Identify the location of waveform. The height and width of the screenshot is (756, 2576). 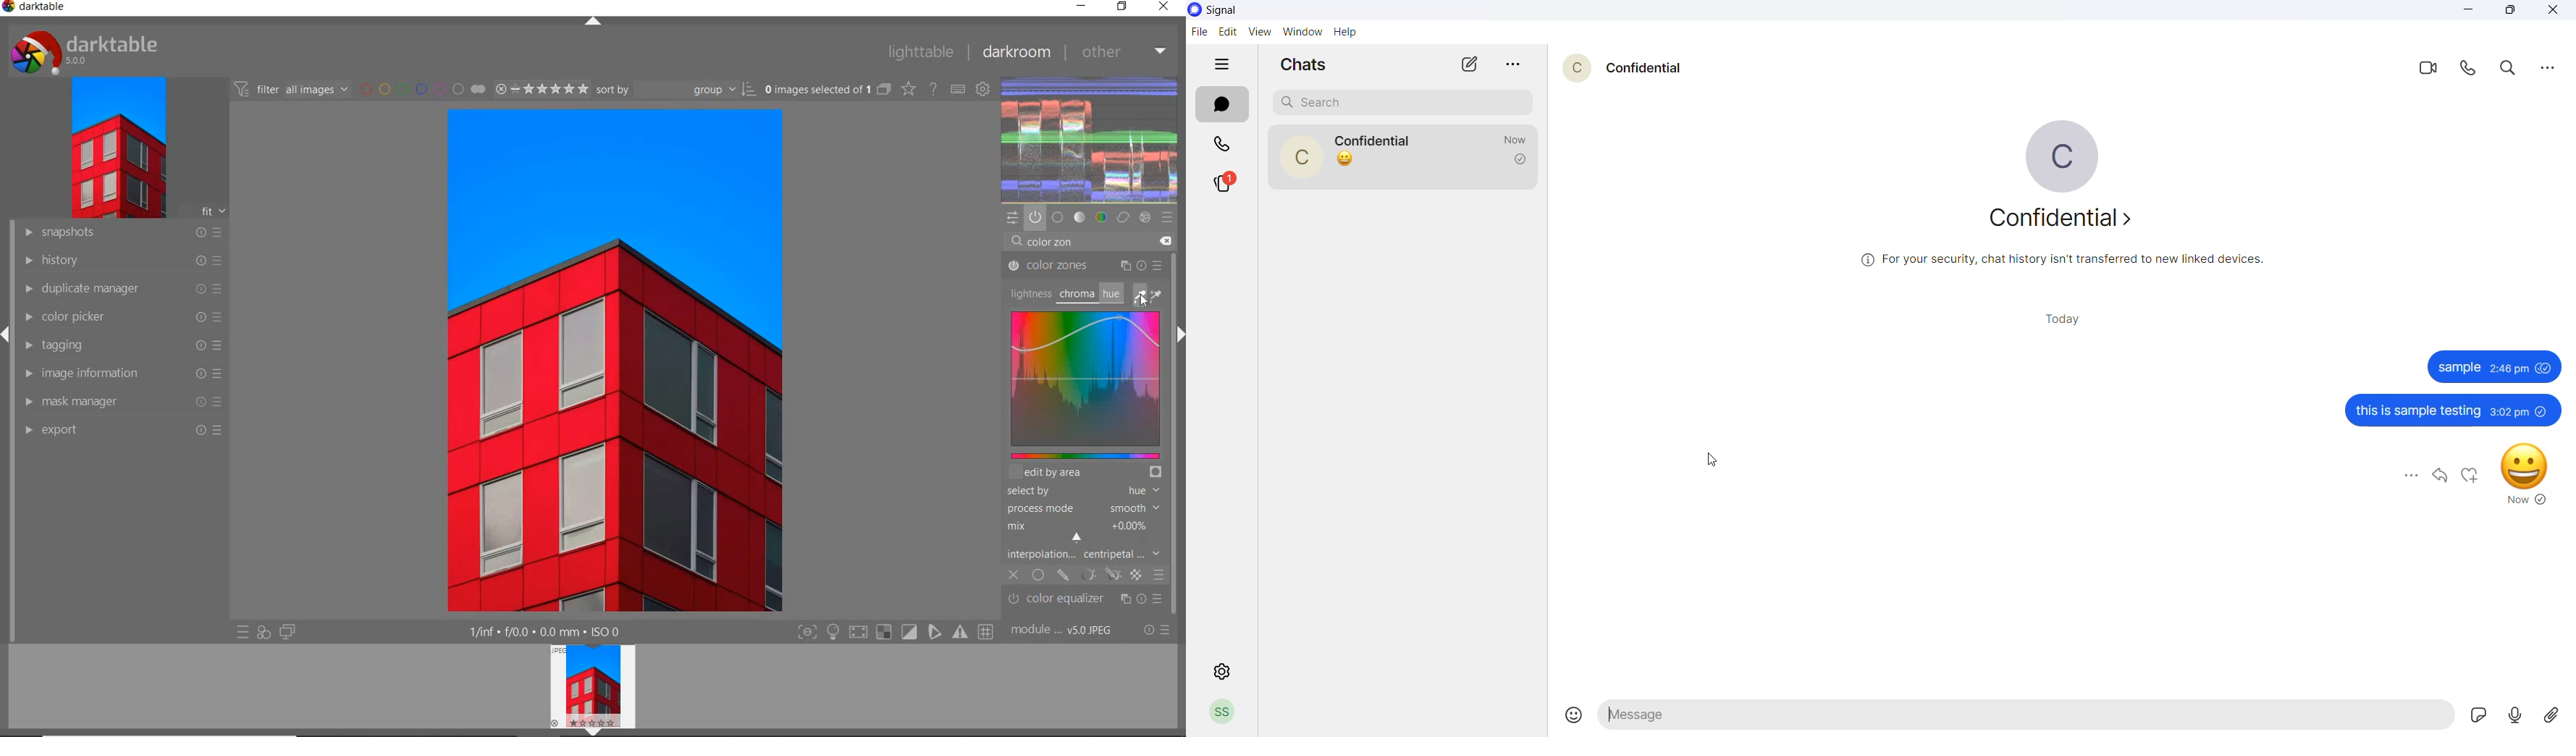
(1091, 138).